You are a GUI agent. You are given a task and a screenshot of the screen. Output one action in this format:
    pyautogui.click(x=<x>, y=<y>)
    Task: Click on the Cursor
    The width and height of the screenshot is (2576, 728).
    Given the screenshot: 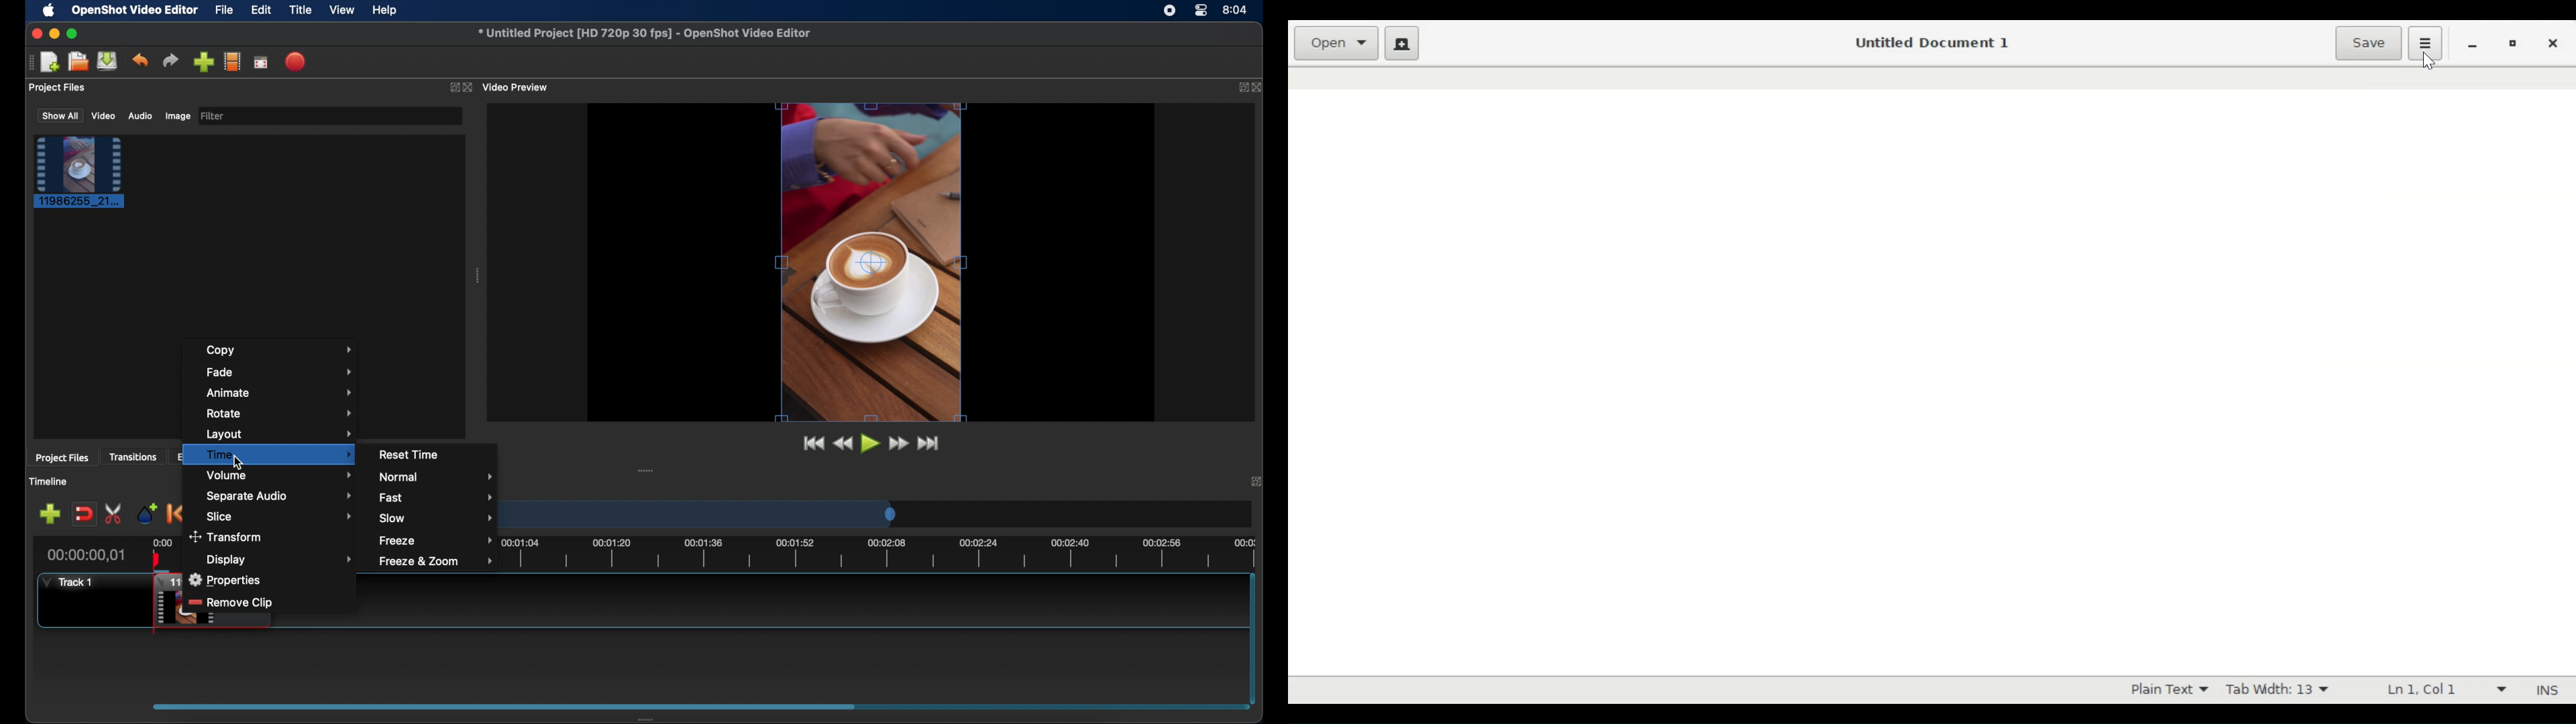 What is the action you would take?
    pyautogui.click(x=2426, y=62)
    